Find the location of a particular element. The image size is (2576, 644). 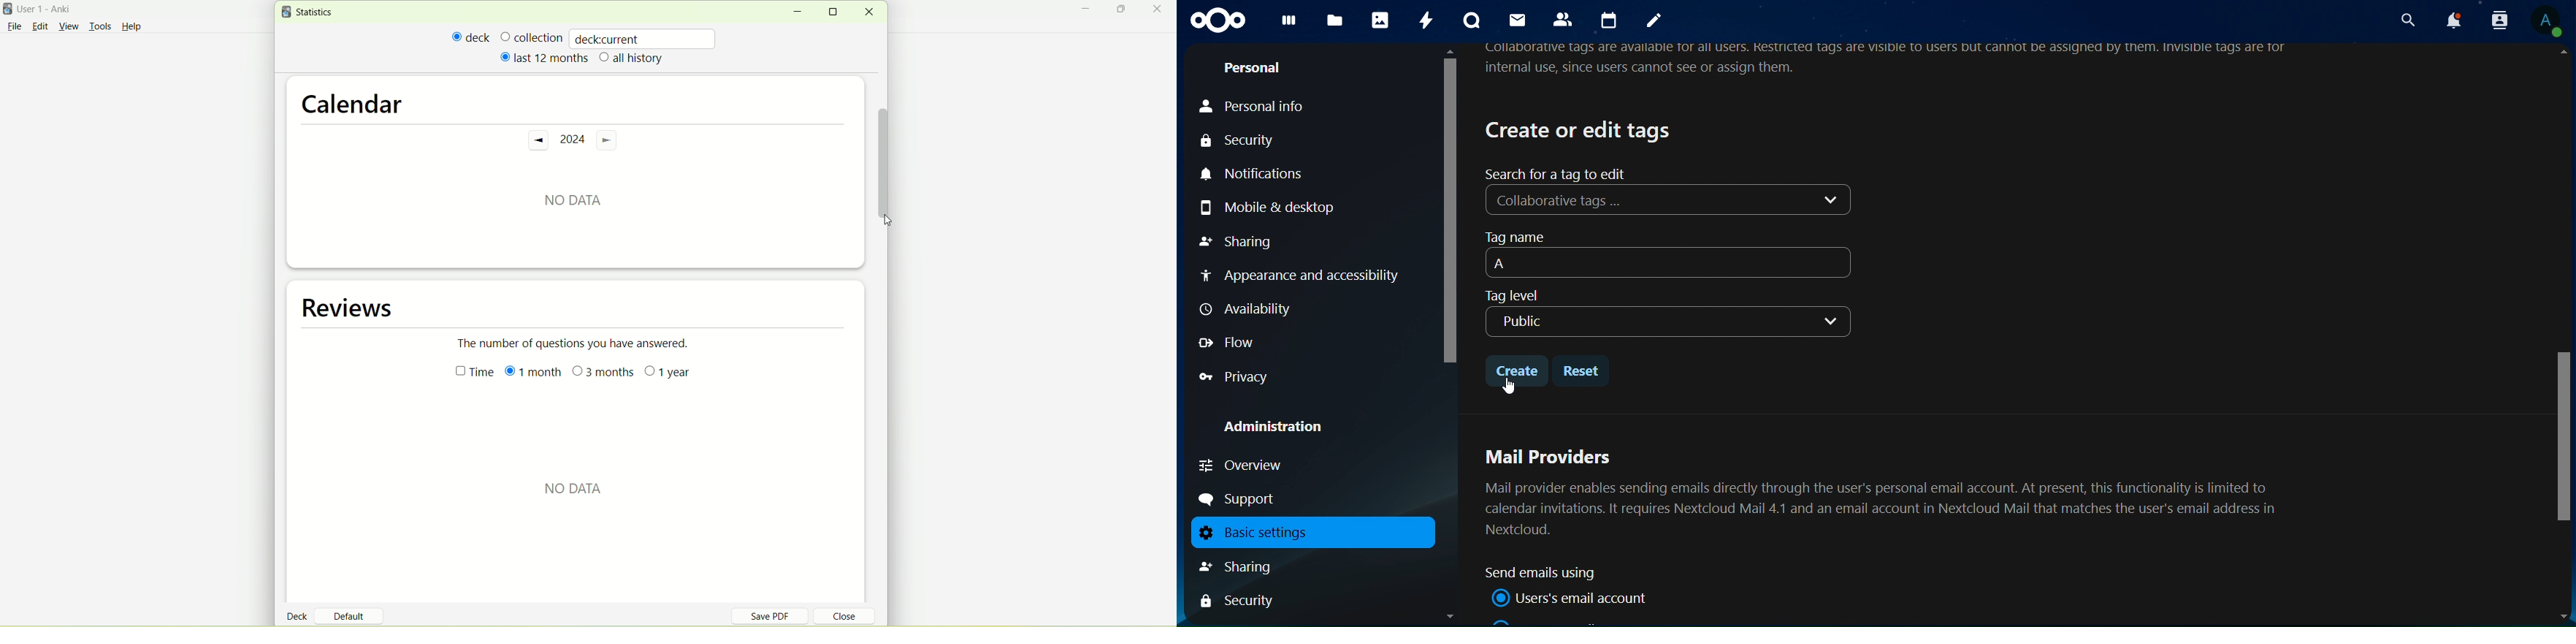

vertical scroll bar is located at coordinates (884, 155).